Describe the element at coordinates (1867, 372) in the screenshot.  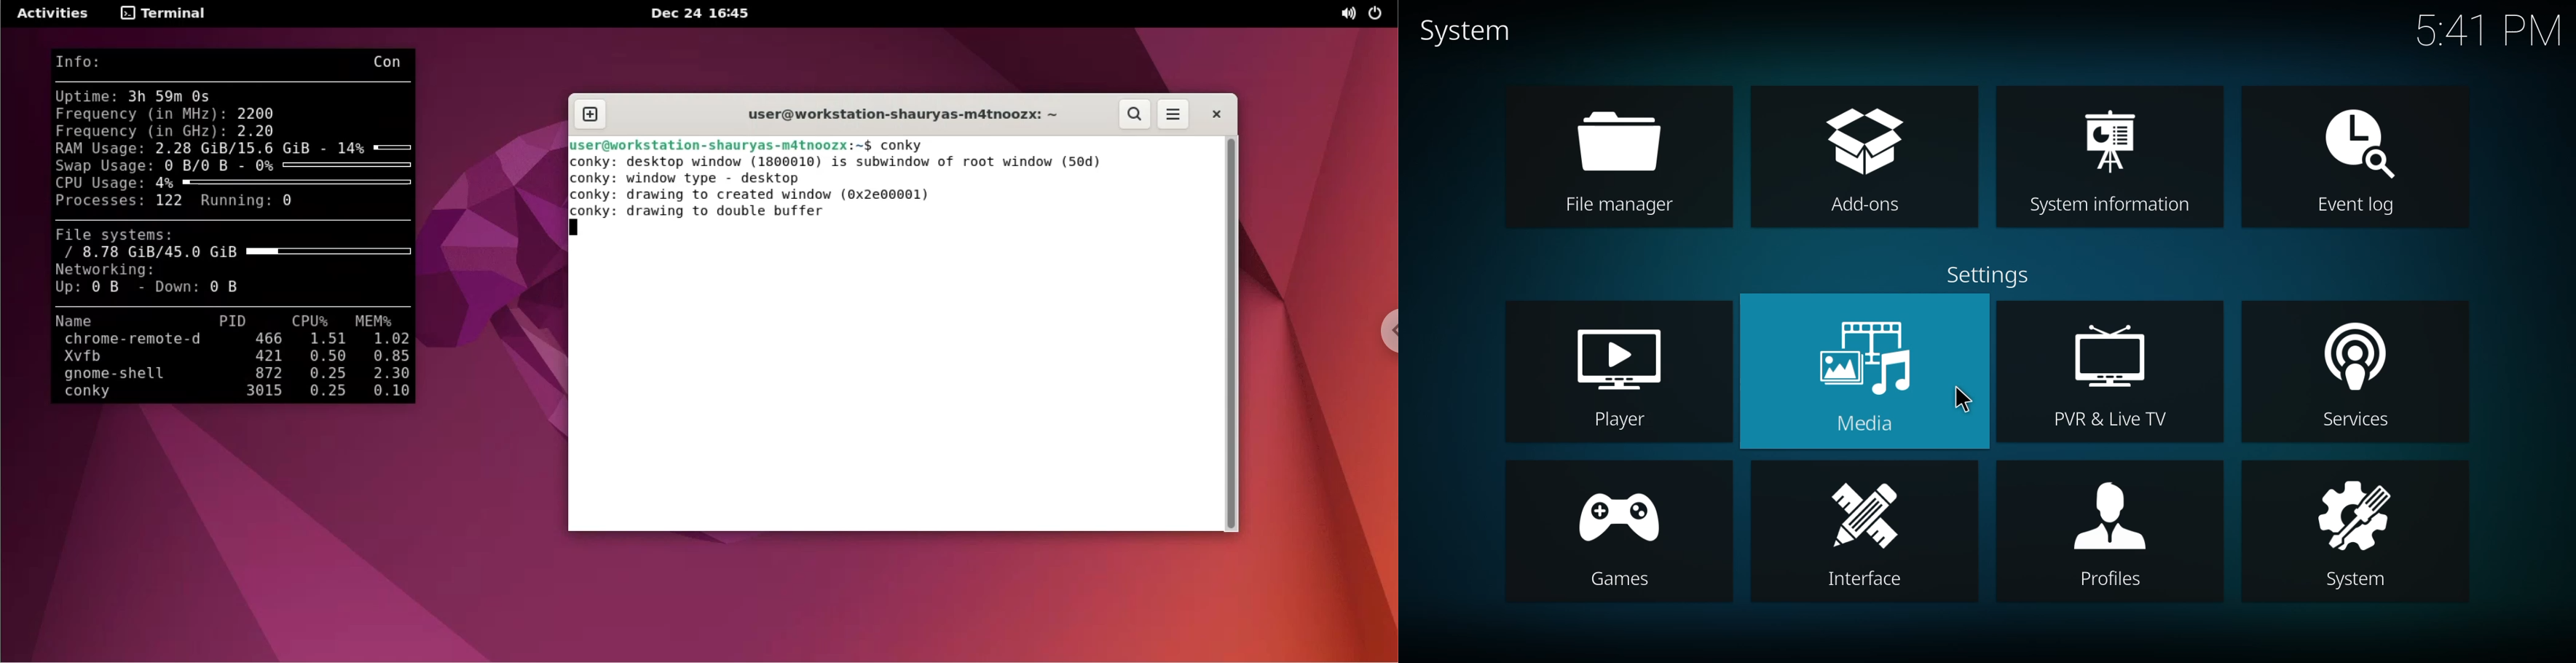
I see `media` at that location.